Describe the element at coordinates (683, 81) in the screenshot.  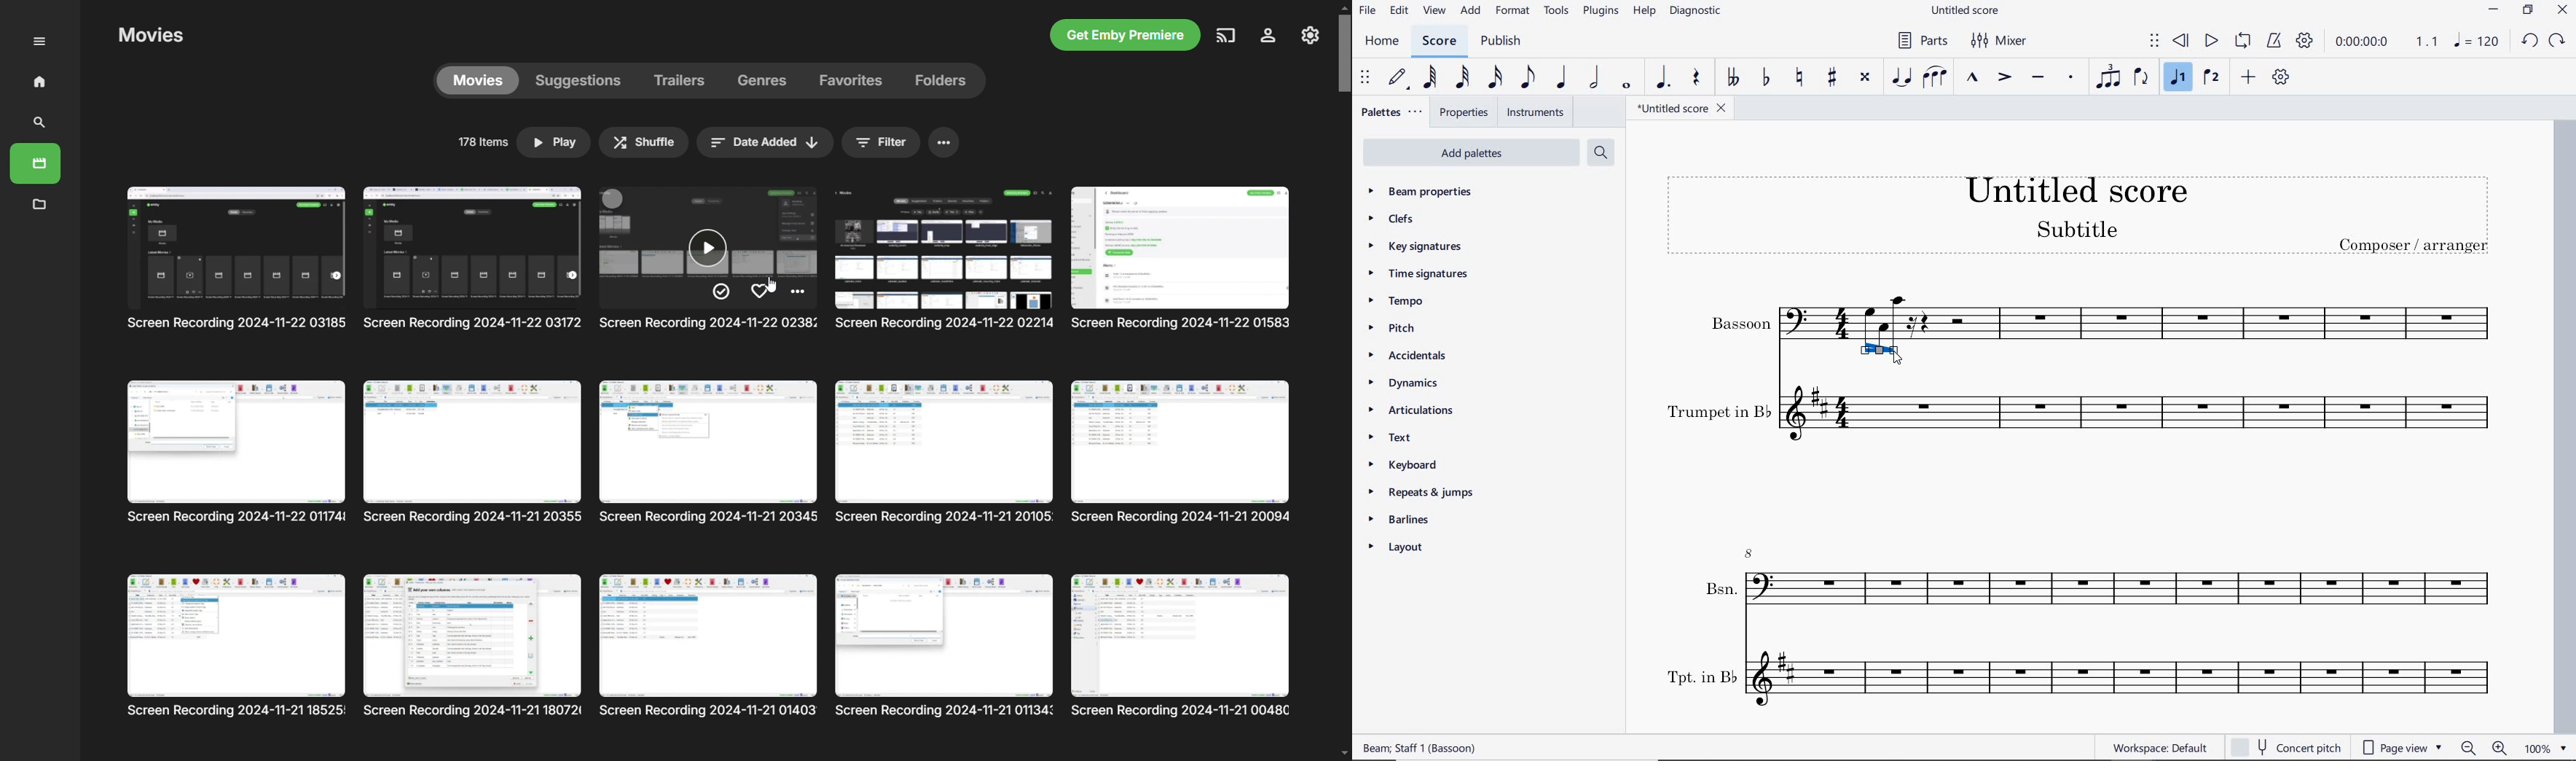
I see `trailers` at that location.